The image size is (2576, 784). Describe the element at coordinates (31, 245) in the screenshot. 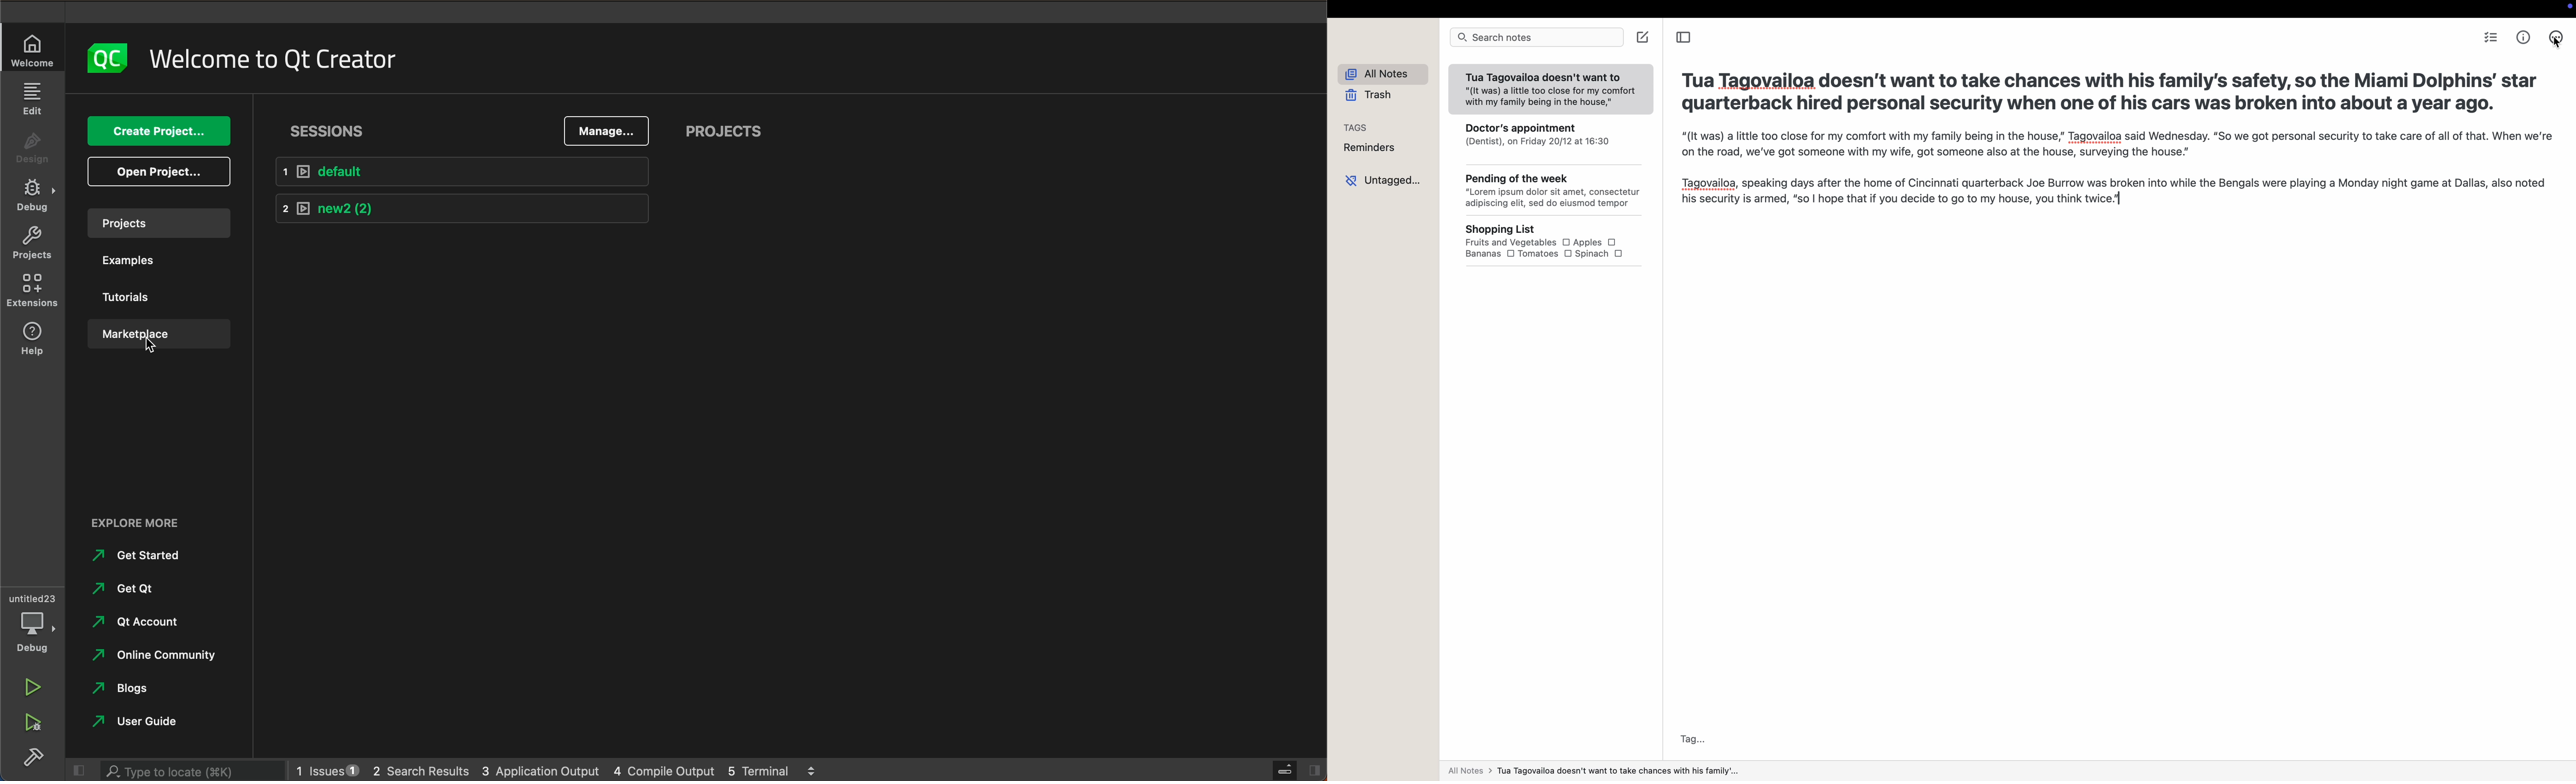

I see `projects` at that location.